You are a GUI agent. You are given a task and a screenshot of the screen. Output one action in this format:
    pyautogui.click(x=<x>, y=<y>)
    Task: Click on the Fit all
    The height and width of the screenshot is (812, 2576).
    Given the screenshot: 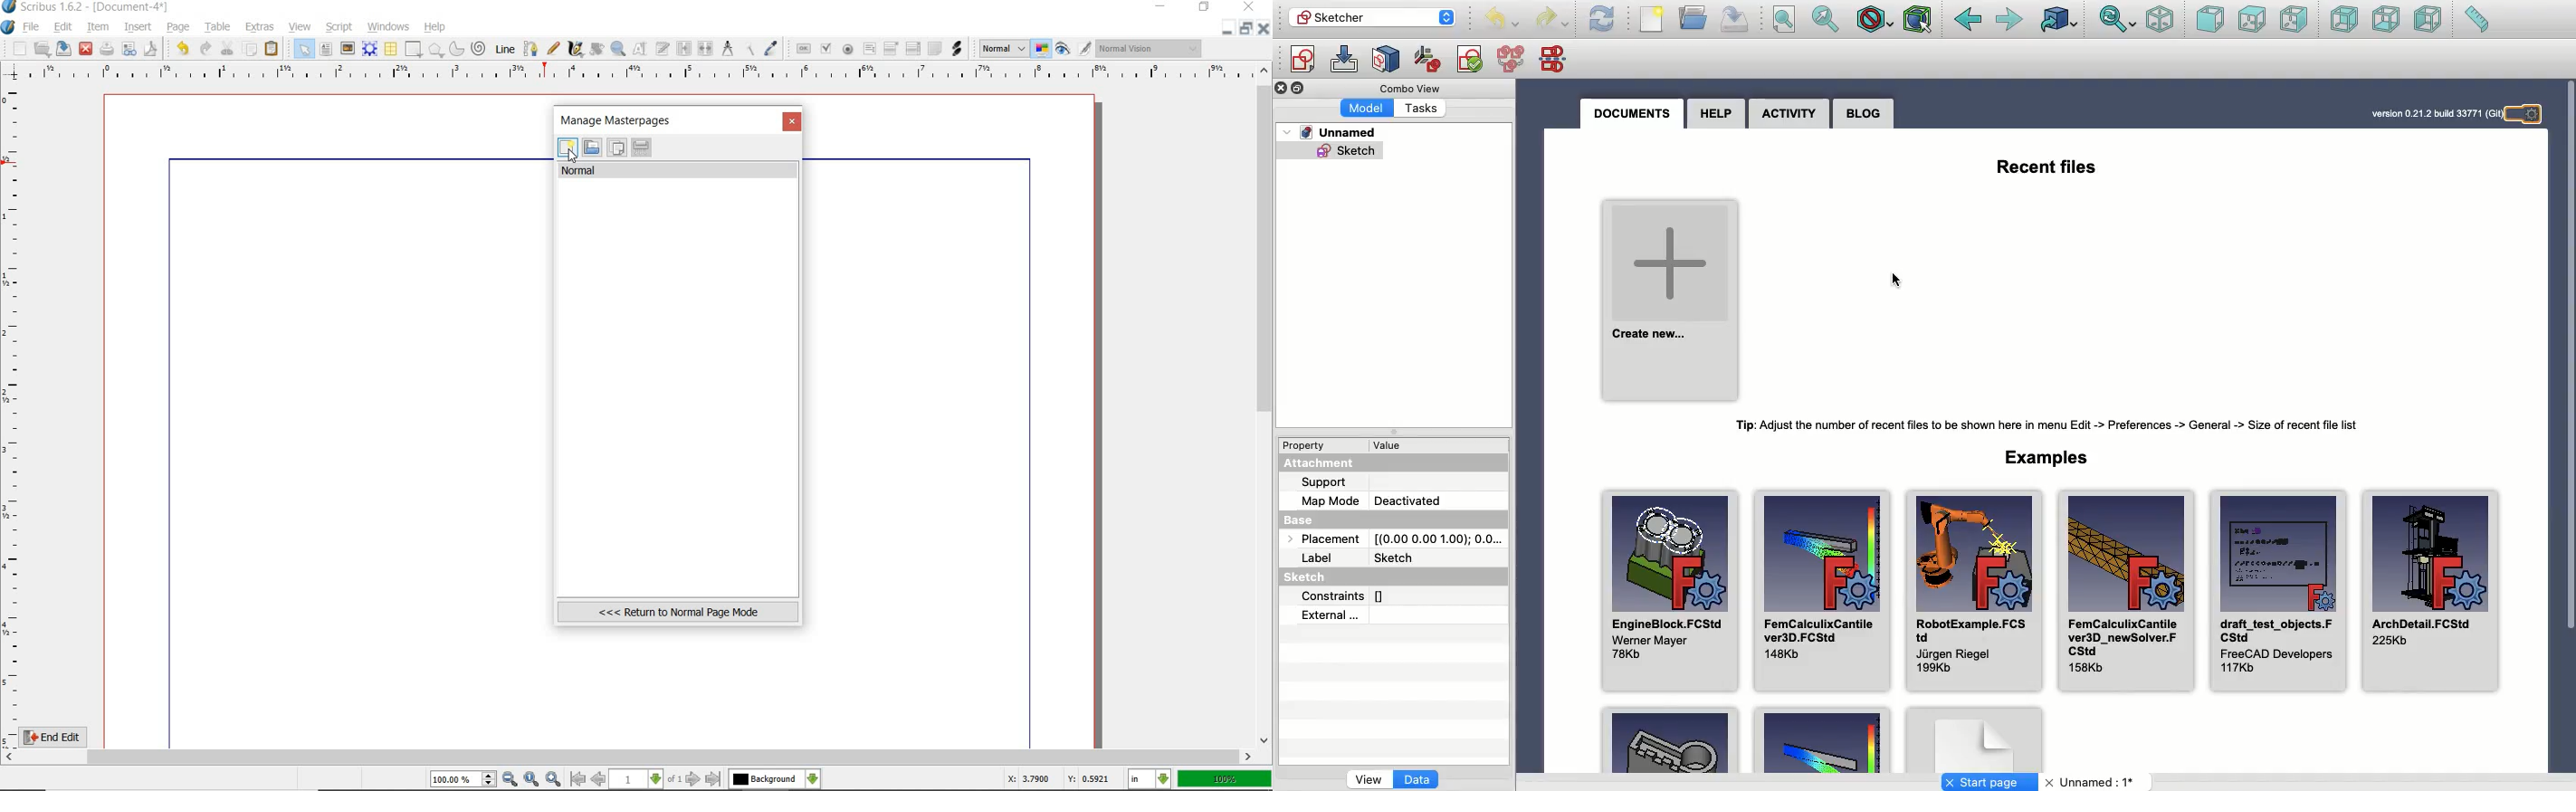 What is the action you would take?
    pyautogui.click(x=1789, y=19)
    